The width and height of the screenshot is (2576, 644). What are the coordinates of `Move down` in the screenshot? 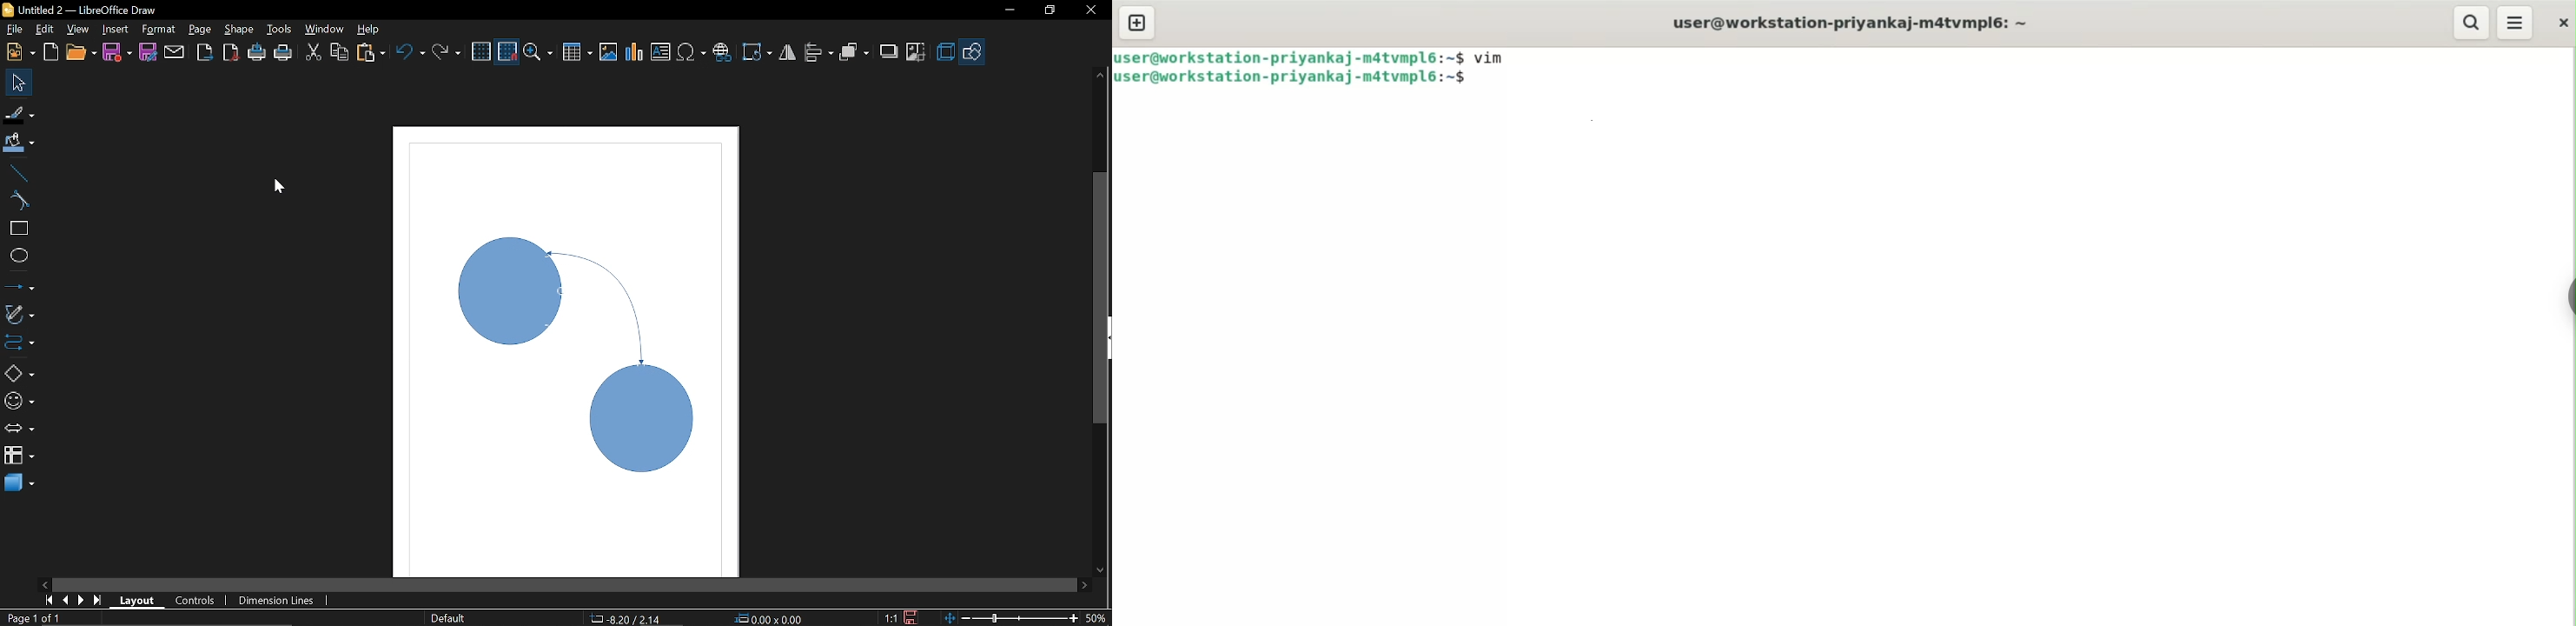 It's located at (1103, 573).